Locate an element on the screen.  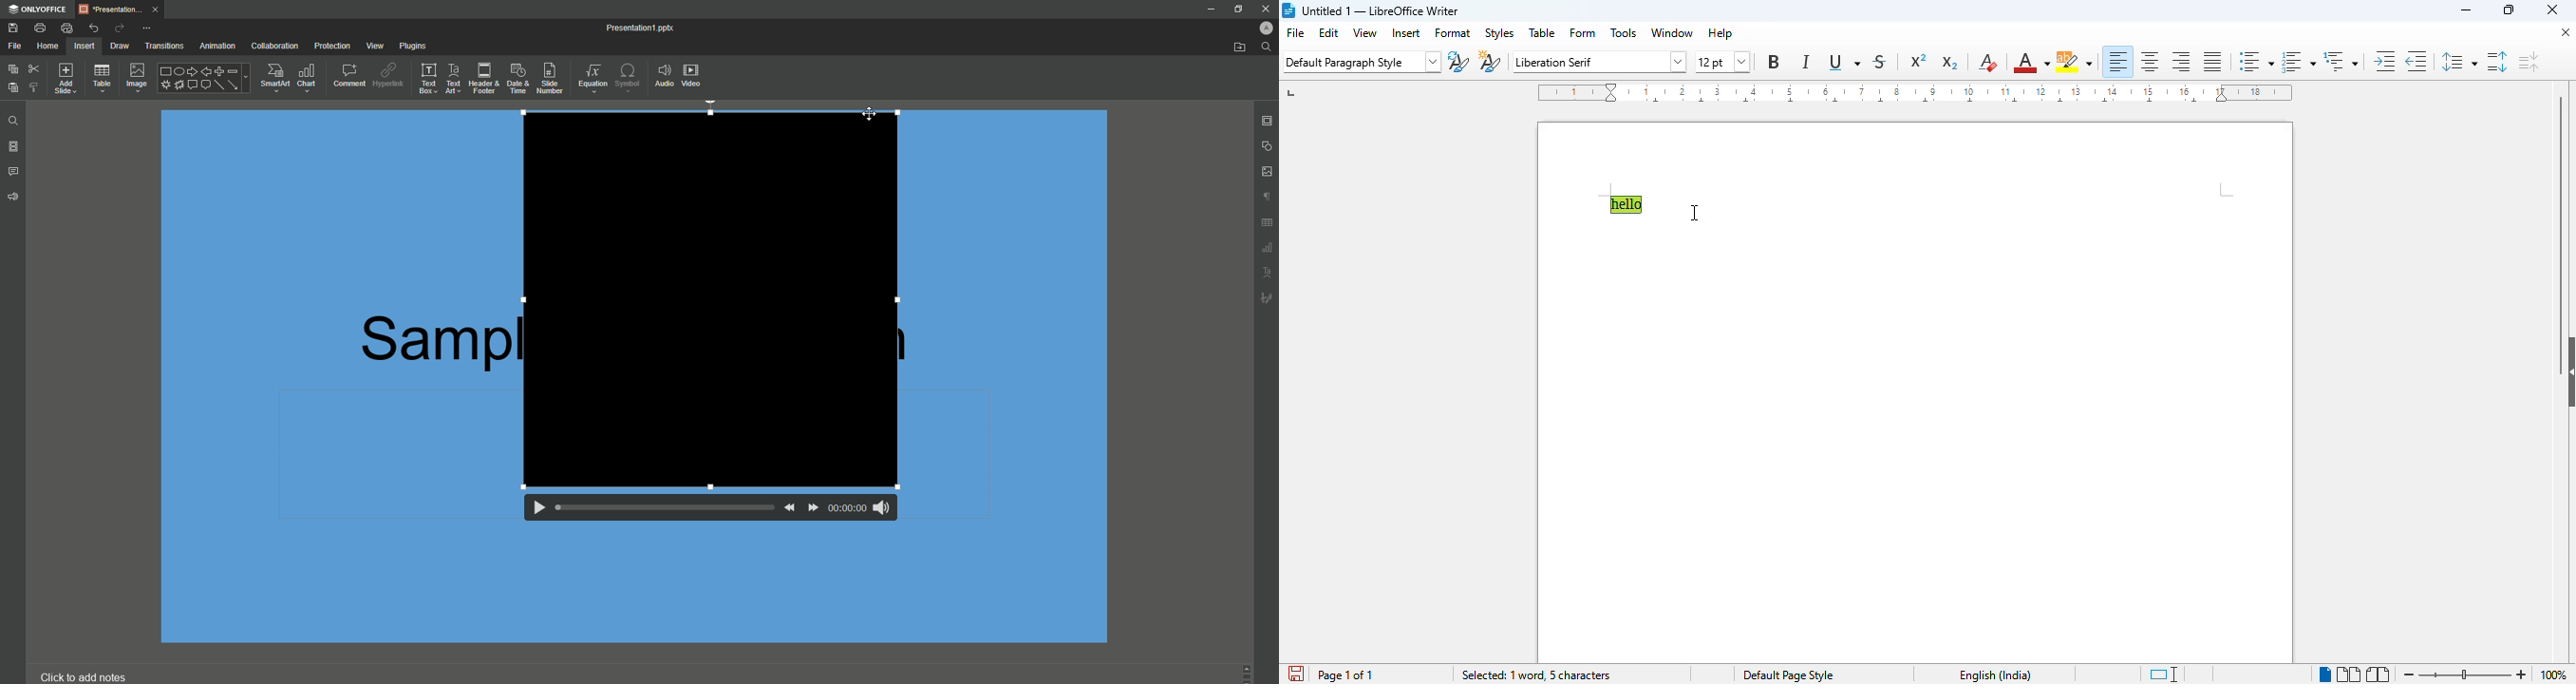
Home is located at coordinates (48, 47).